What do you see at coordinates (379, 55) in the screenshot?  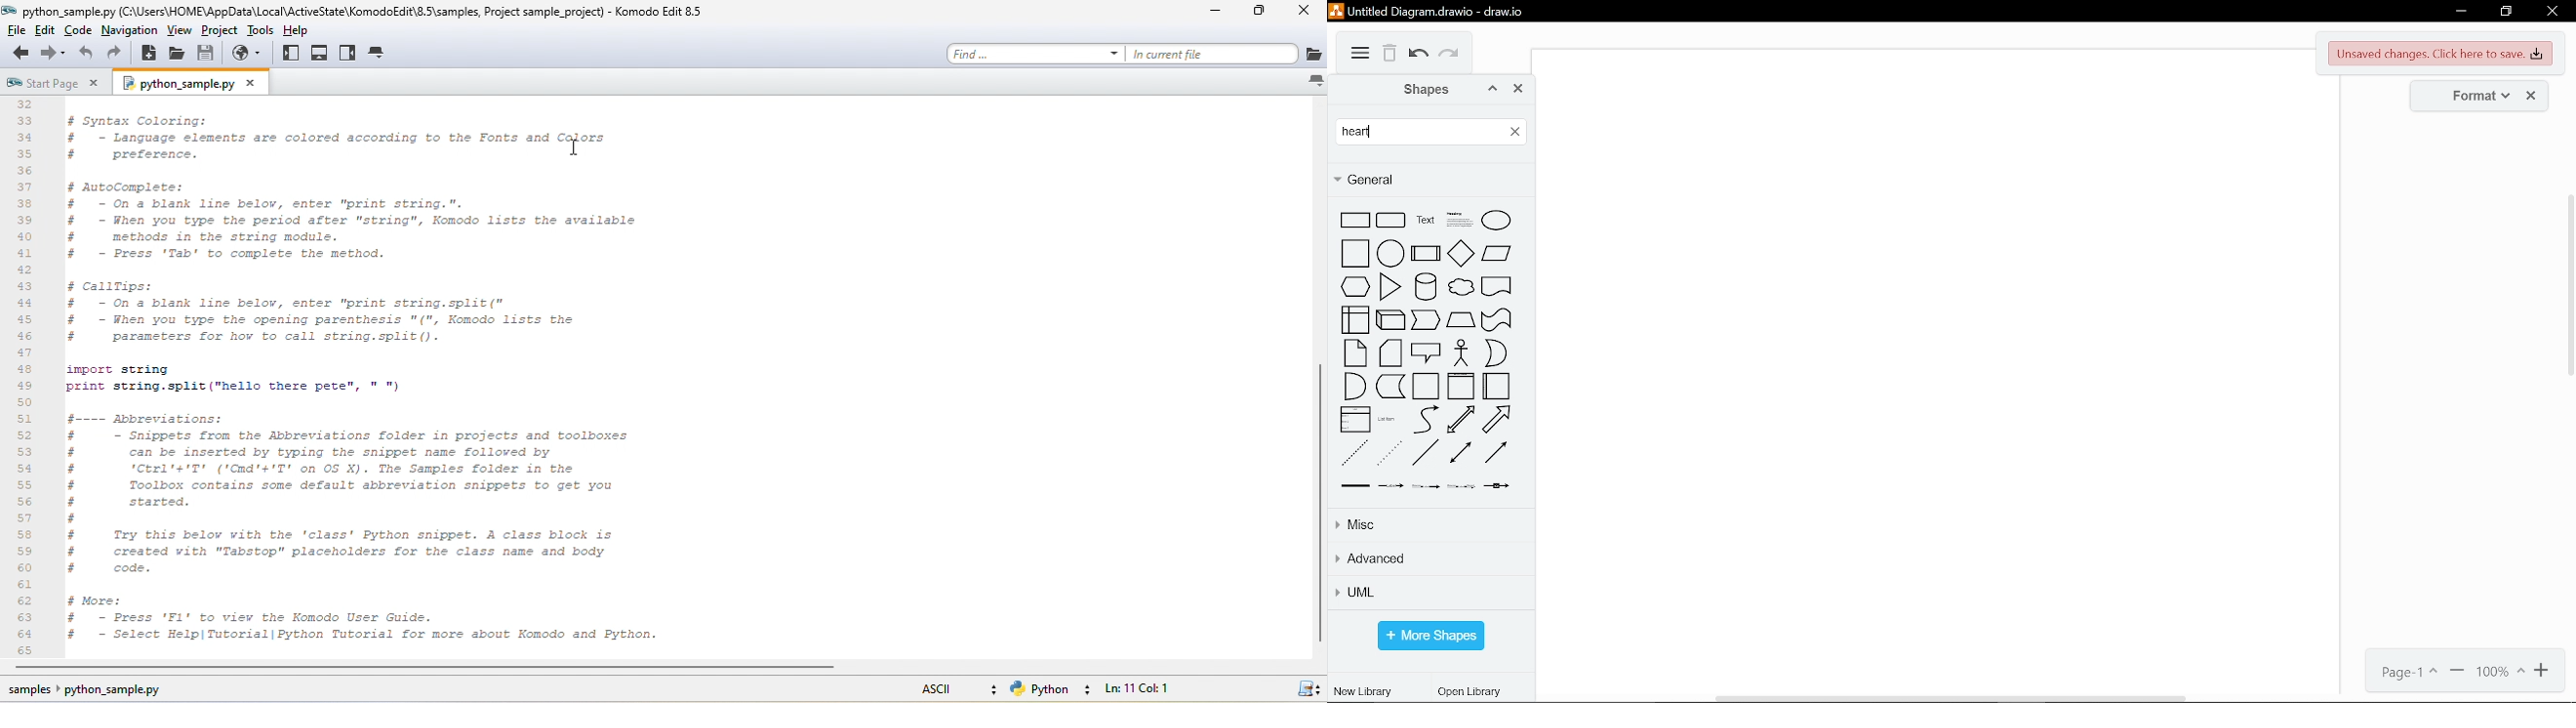 I see `tab` at bounding box center [379, 55].